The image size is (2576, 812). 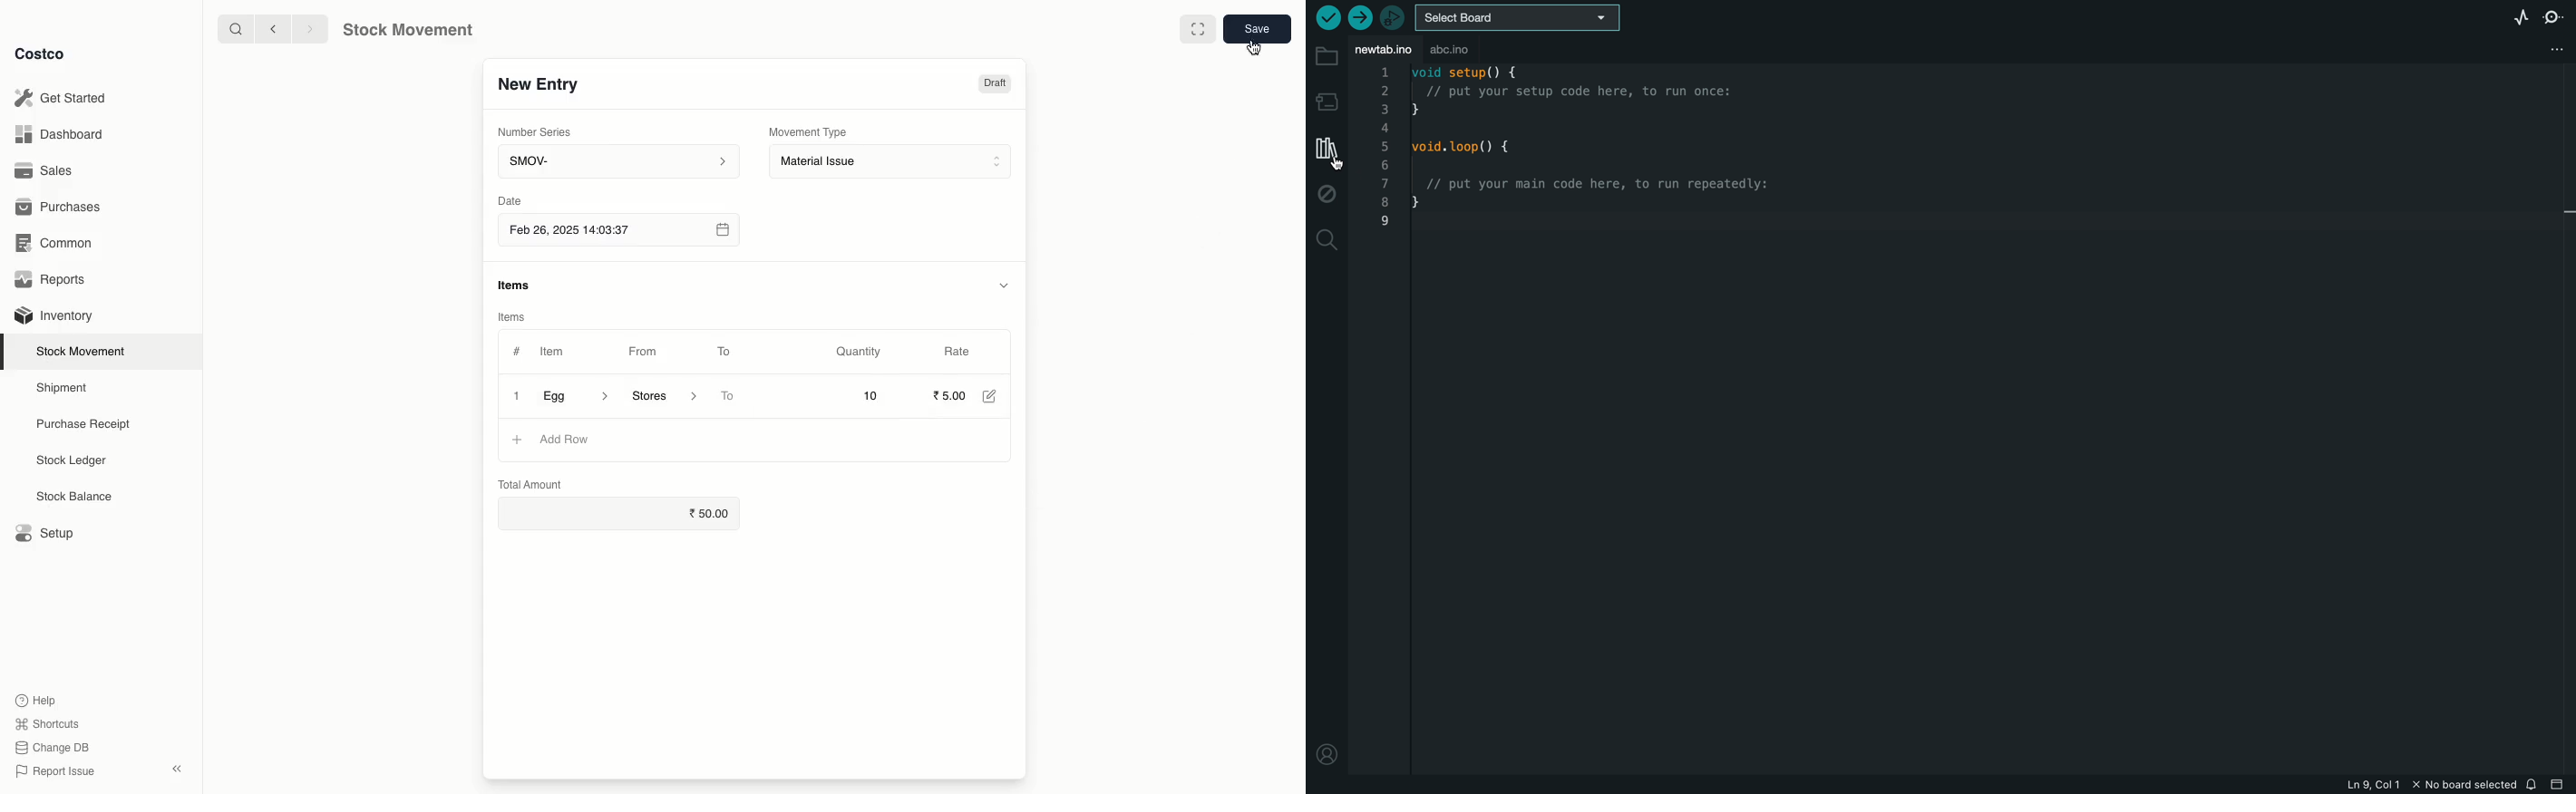 What do you see at coordinates (509, 200) in the screenshot?
I see `Date` at bounding box center [509, 200].